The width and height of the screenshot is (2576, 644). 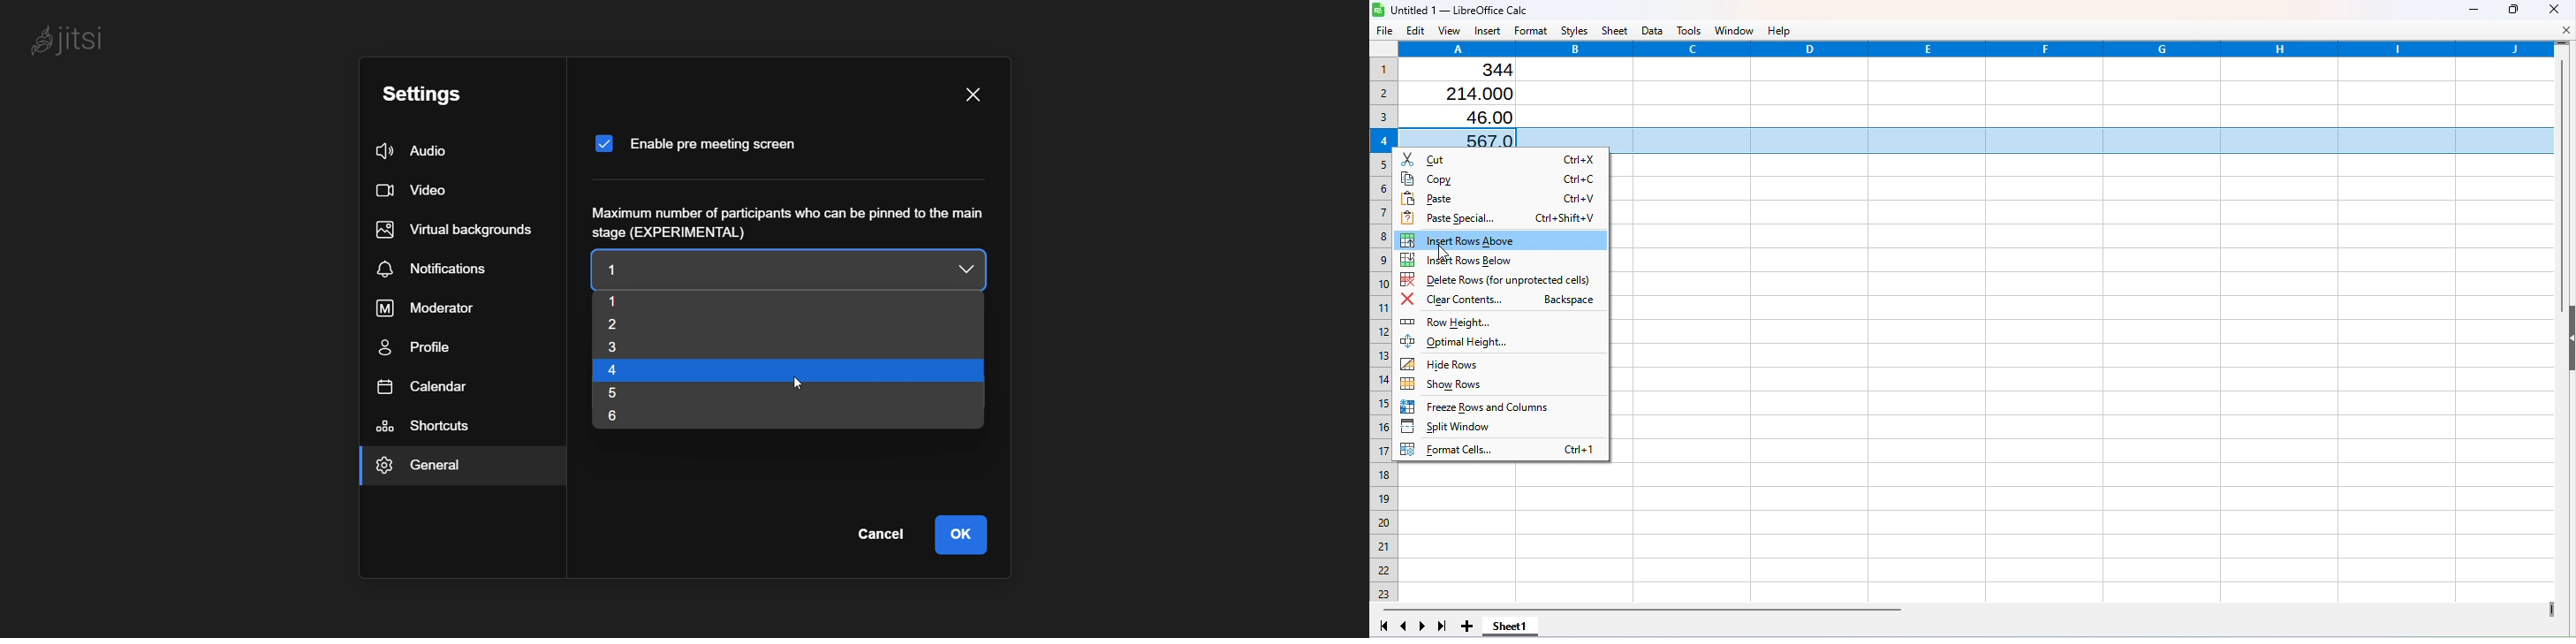 I want to click on Clear contents   Backspace, so click(x=1503, y=300).